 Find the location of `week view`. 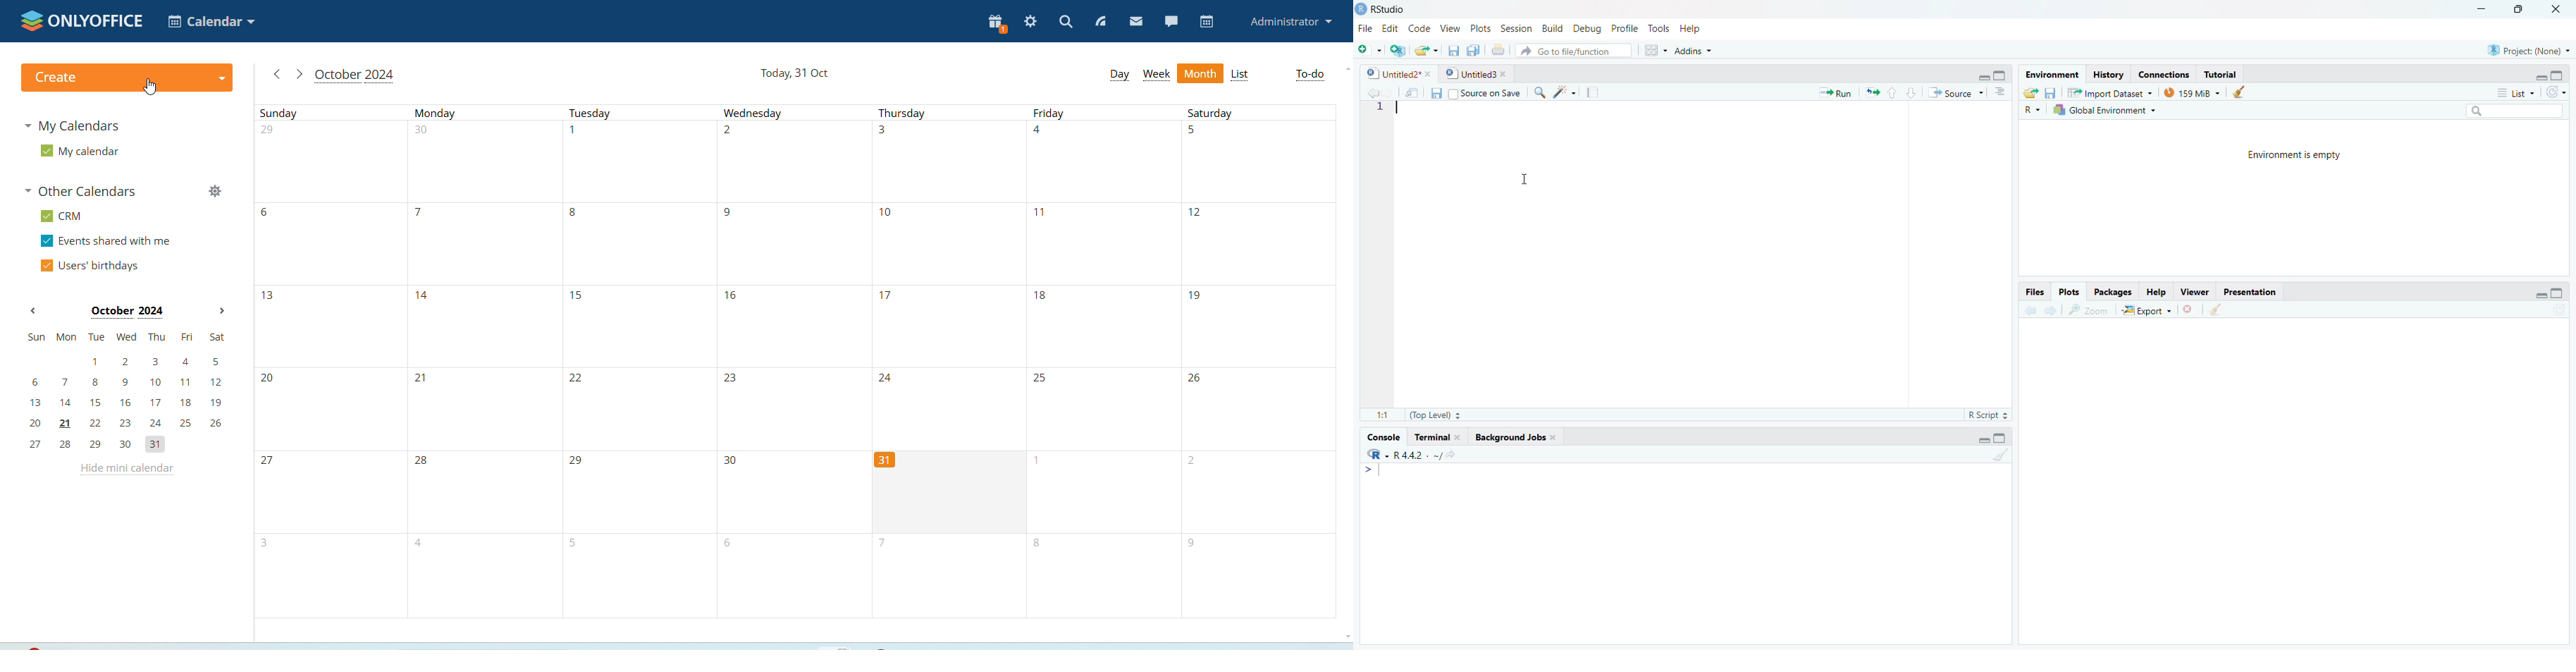

week view is located at coordinates (1156, 75).